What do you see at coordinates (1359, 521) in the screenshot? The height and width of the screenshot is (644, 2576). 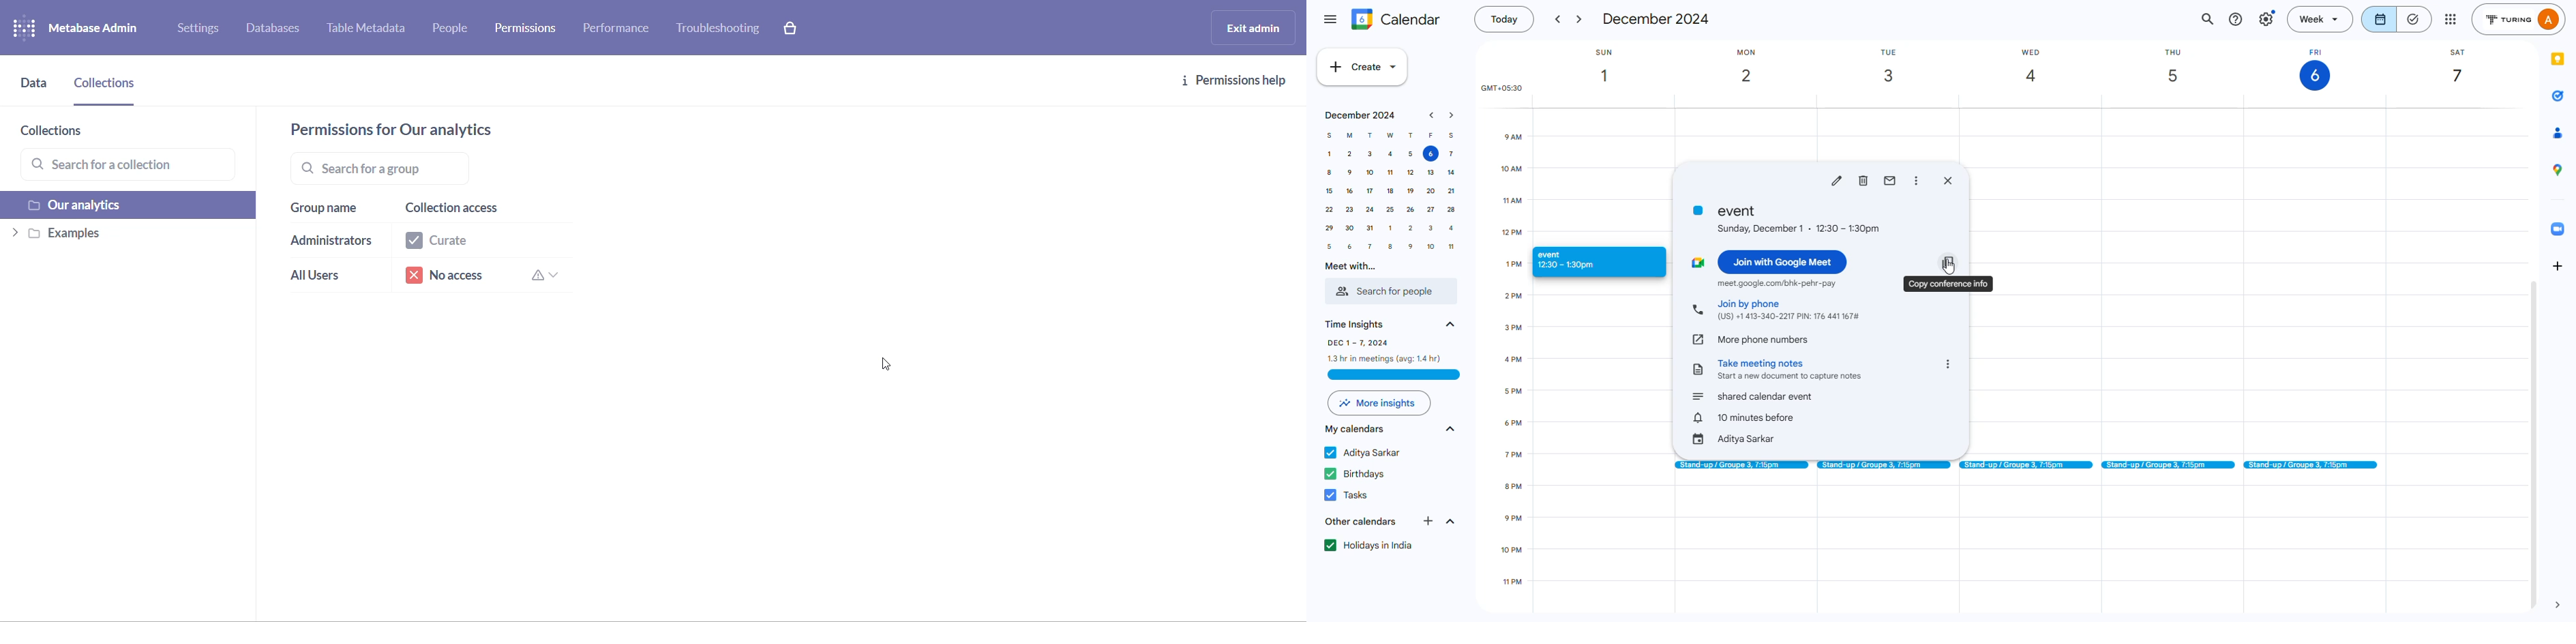 I see `other` at bounding box center [1359, 521].